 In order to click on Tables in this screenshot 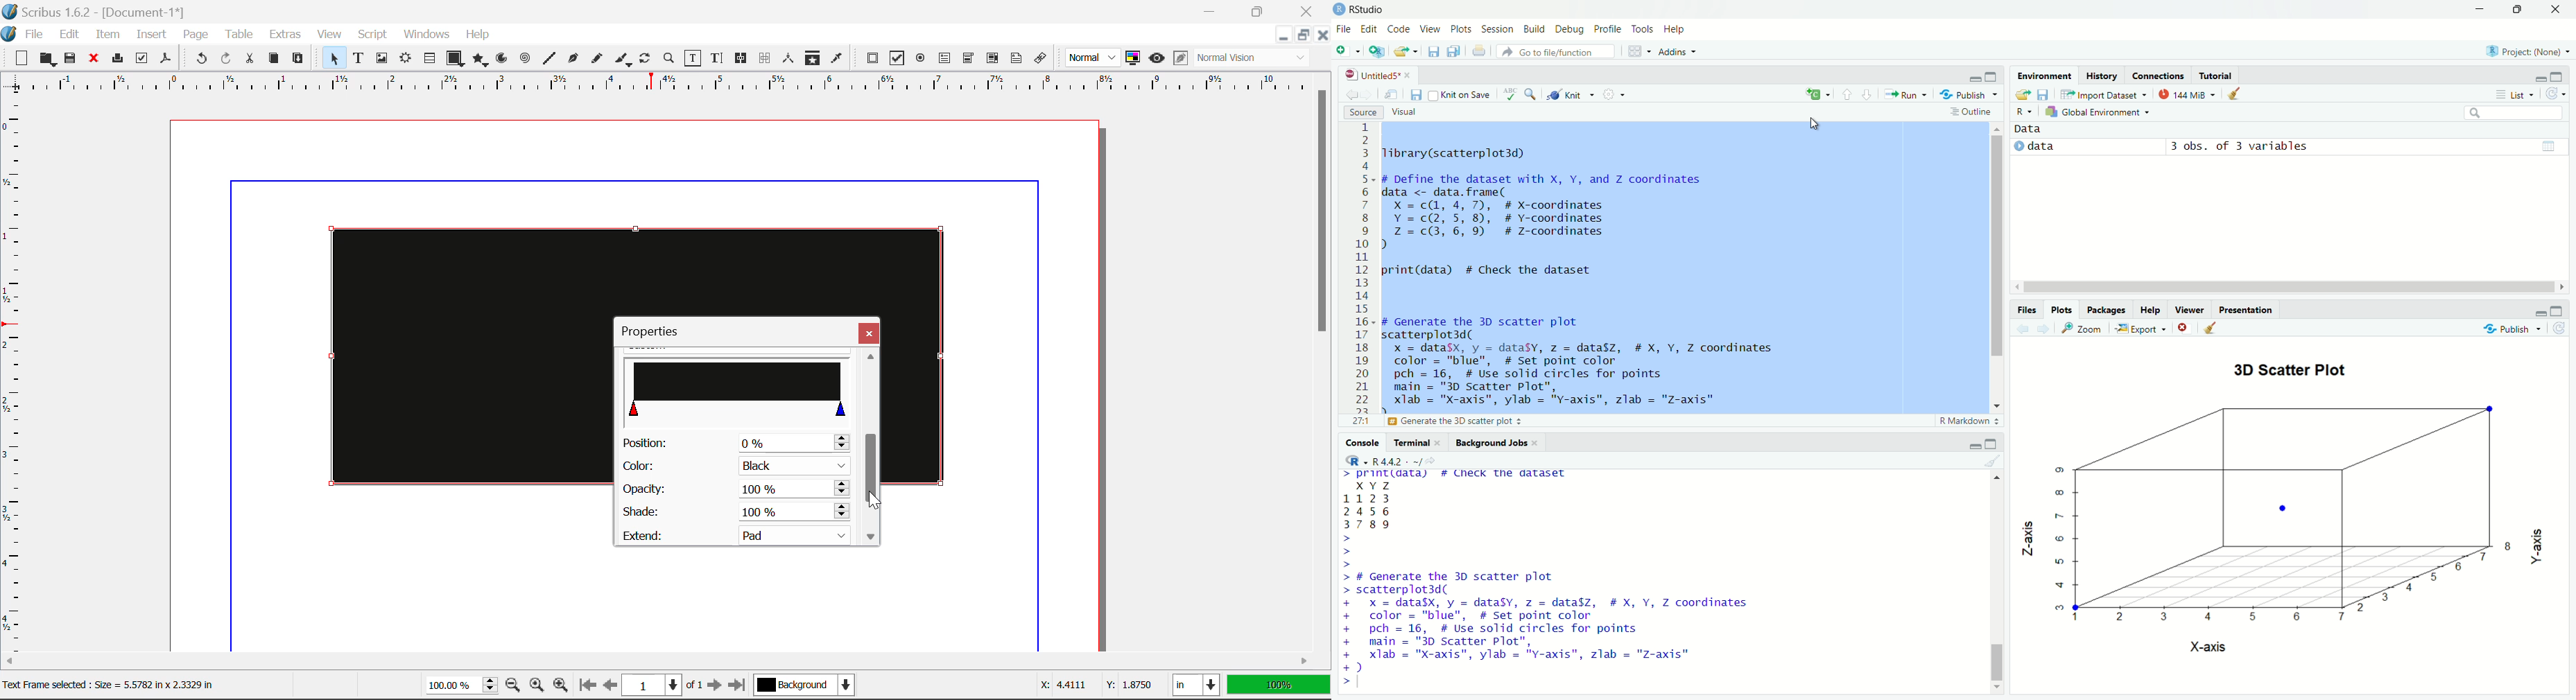, I will do `click(429, 60)`.